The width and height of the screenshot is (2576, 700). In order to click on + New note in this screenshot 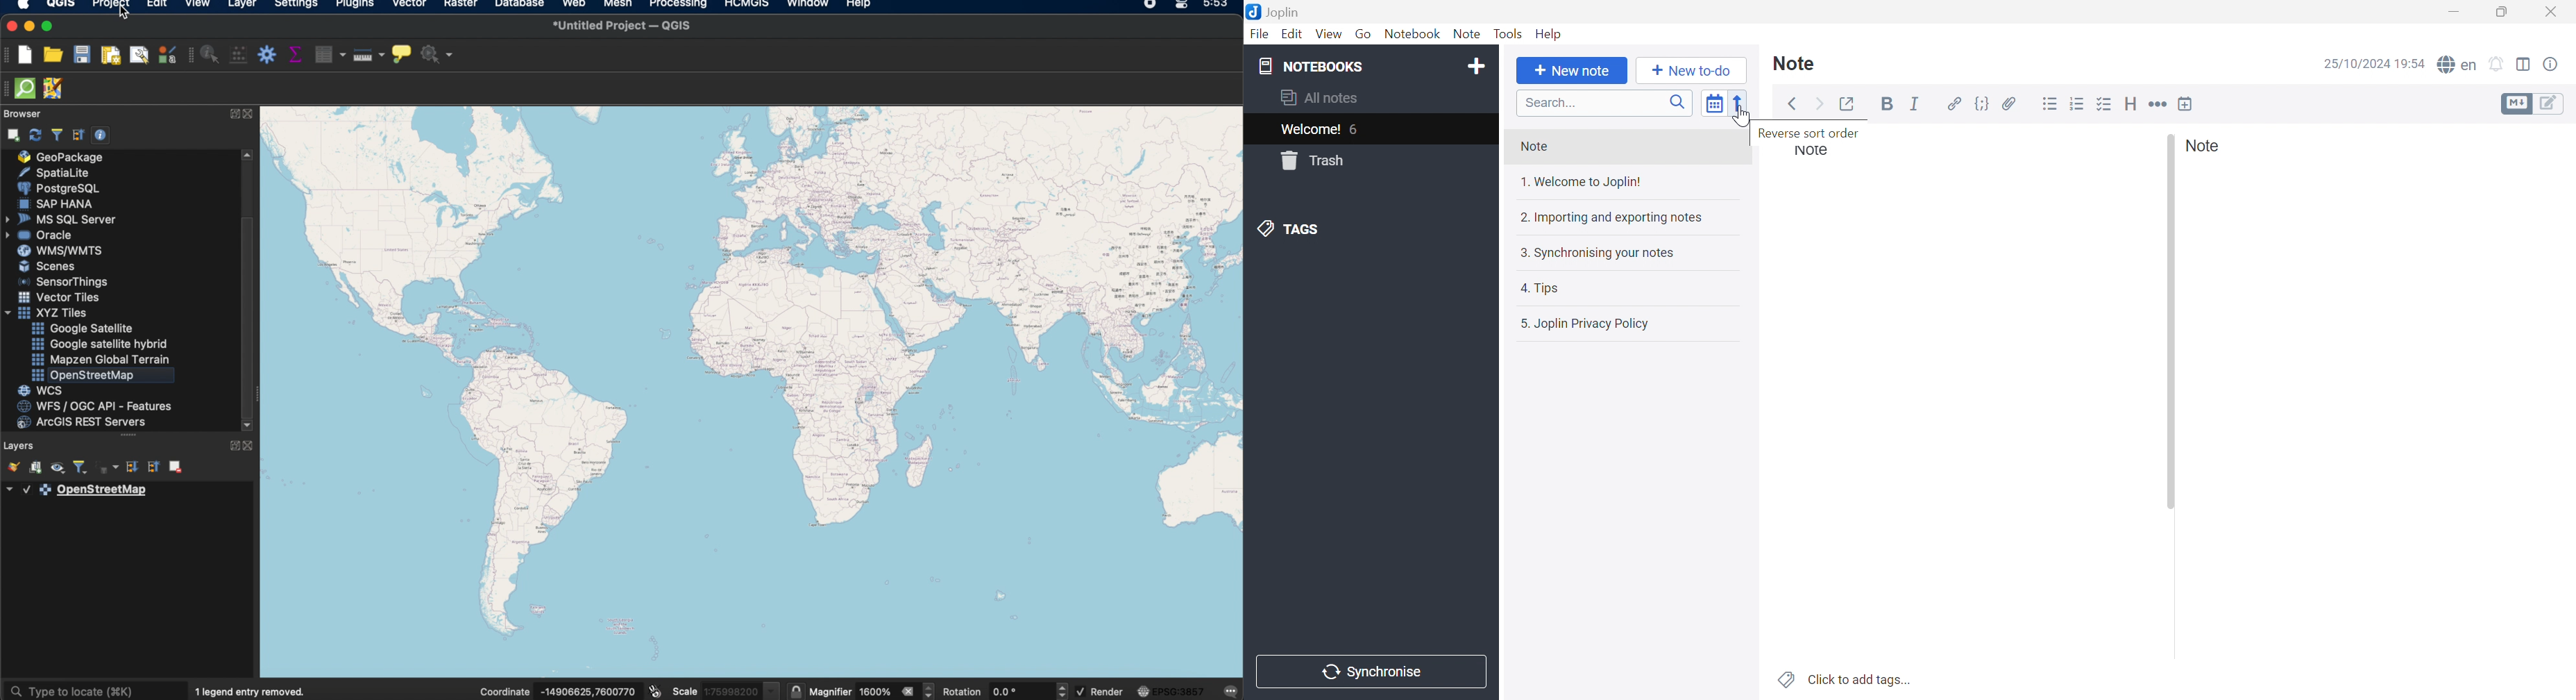, I will do `click(1572, 72)`.